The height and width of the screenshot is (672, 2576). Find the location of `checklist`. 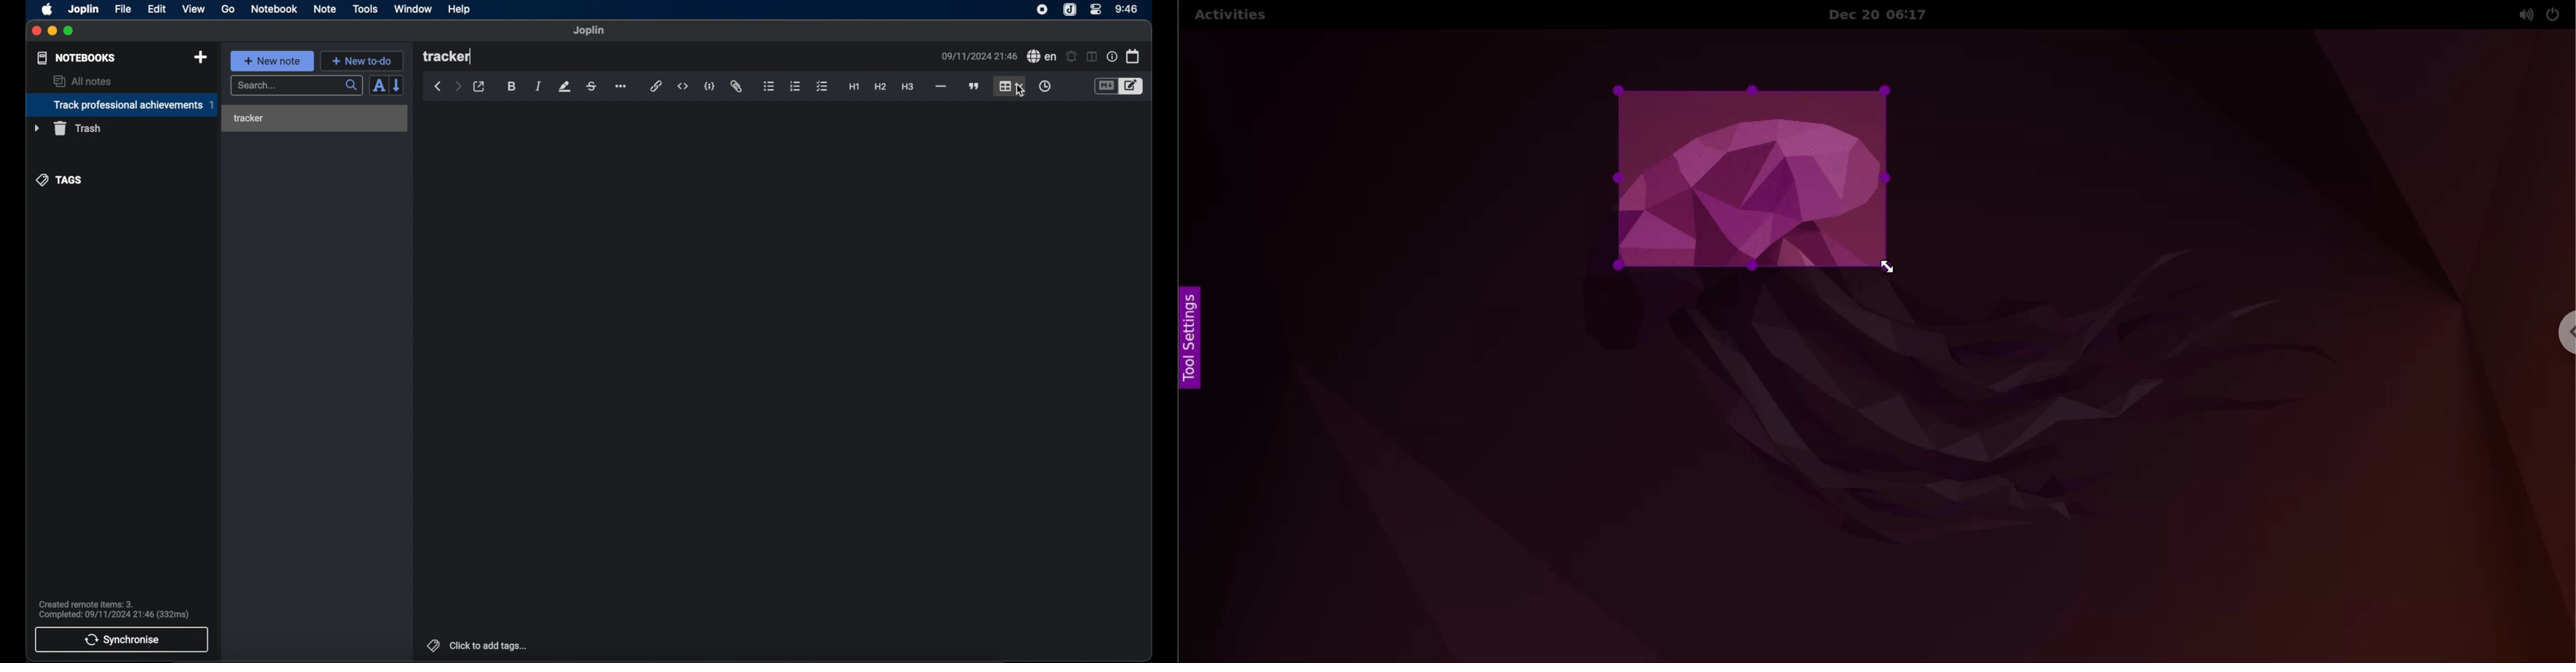

checklist is located at coordinates (822, 87).